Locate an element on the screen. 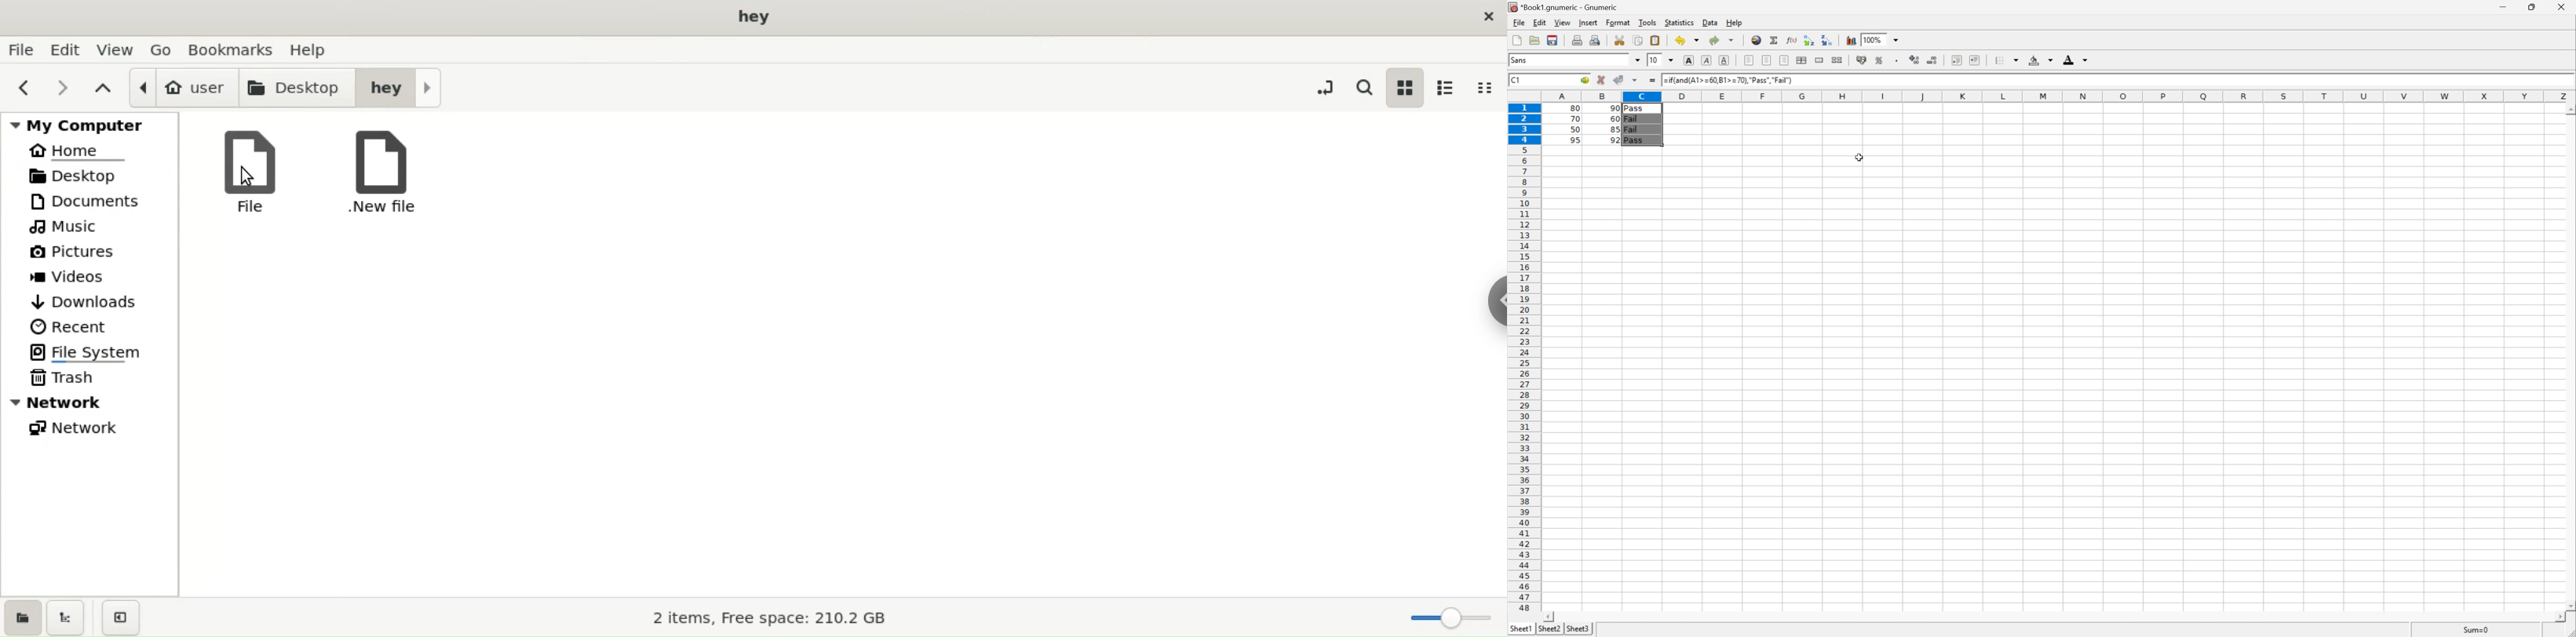 Image resolution: width=2576 pixels, height=644 pixels. go is located at coordinates (162, 52).